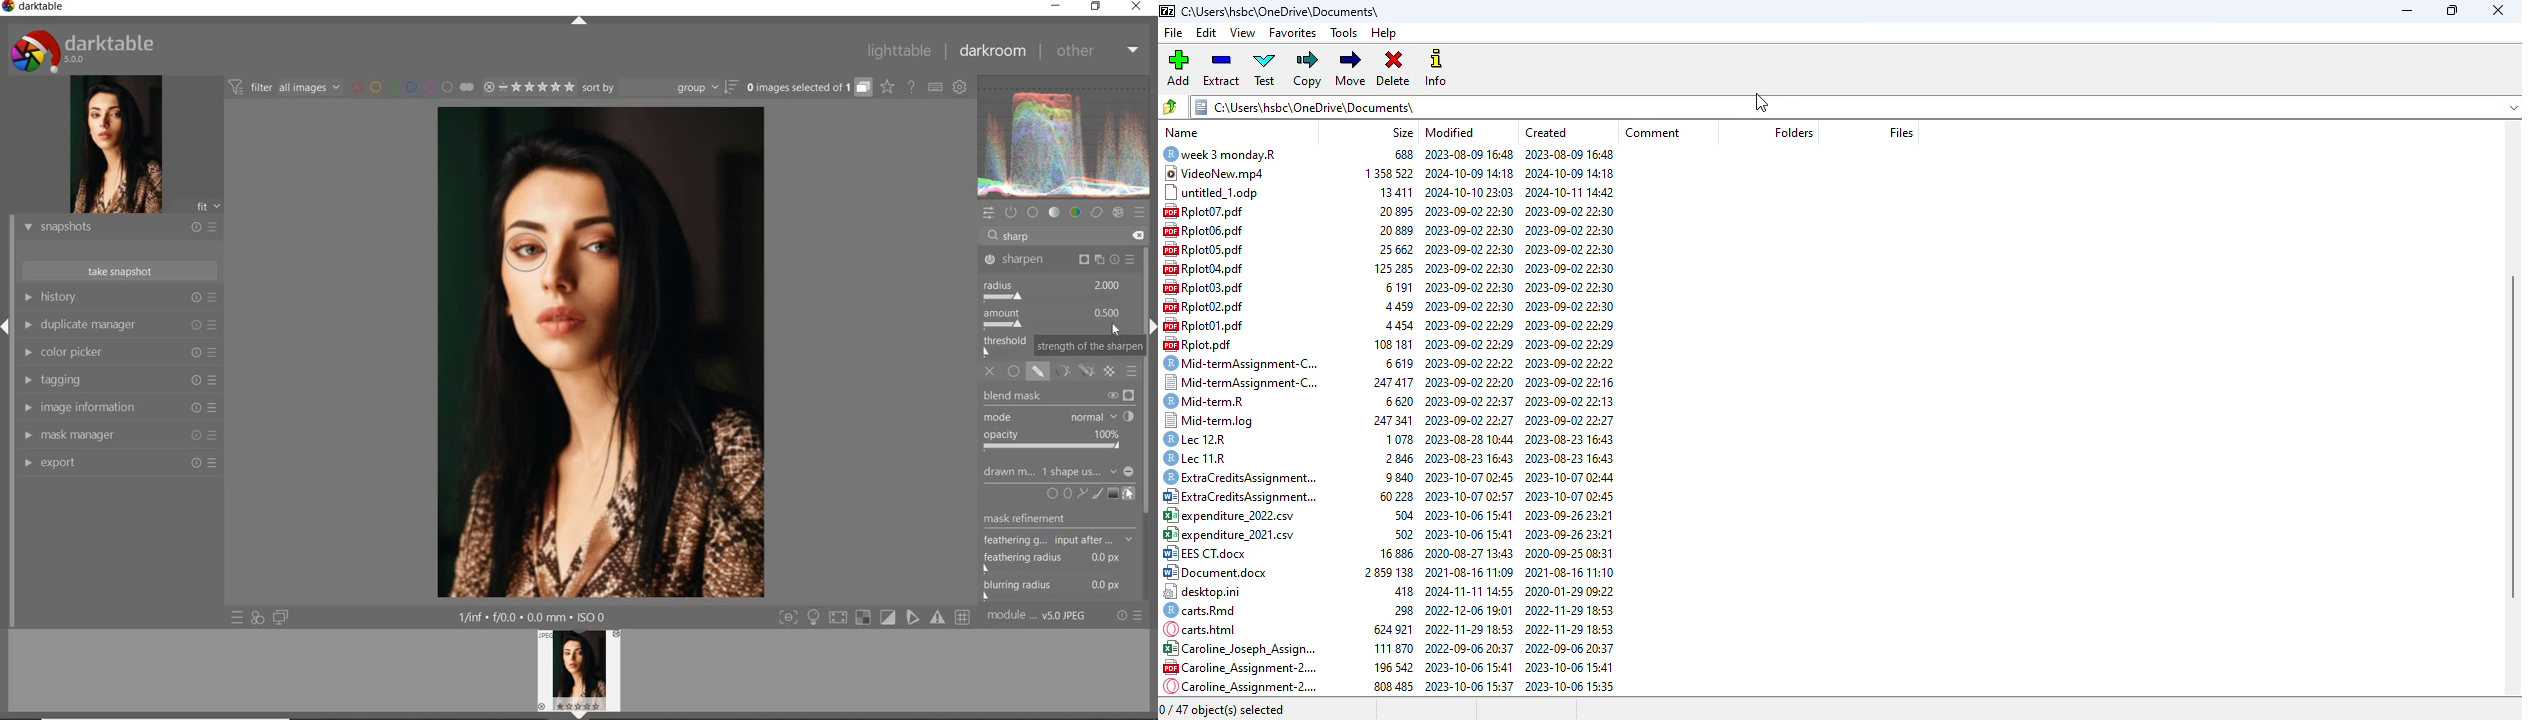  I want to click on add path, so click(1083, 493).